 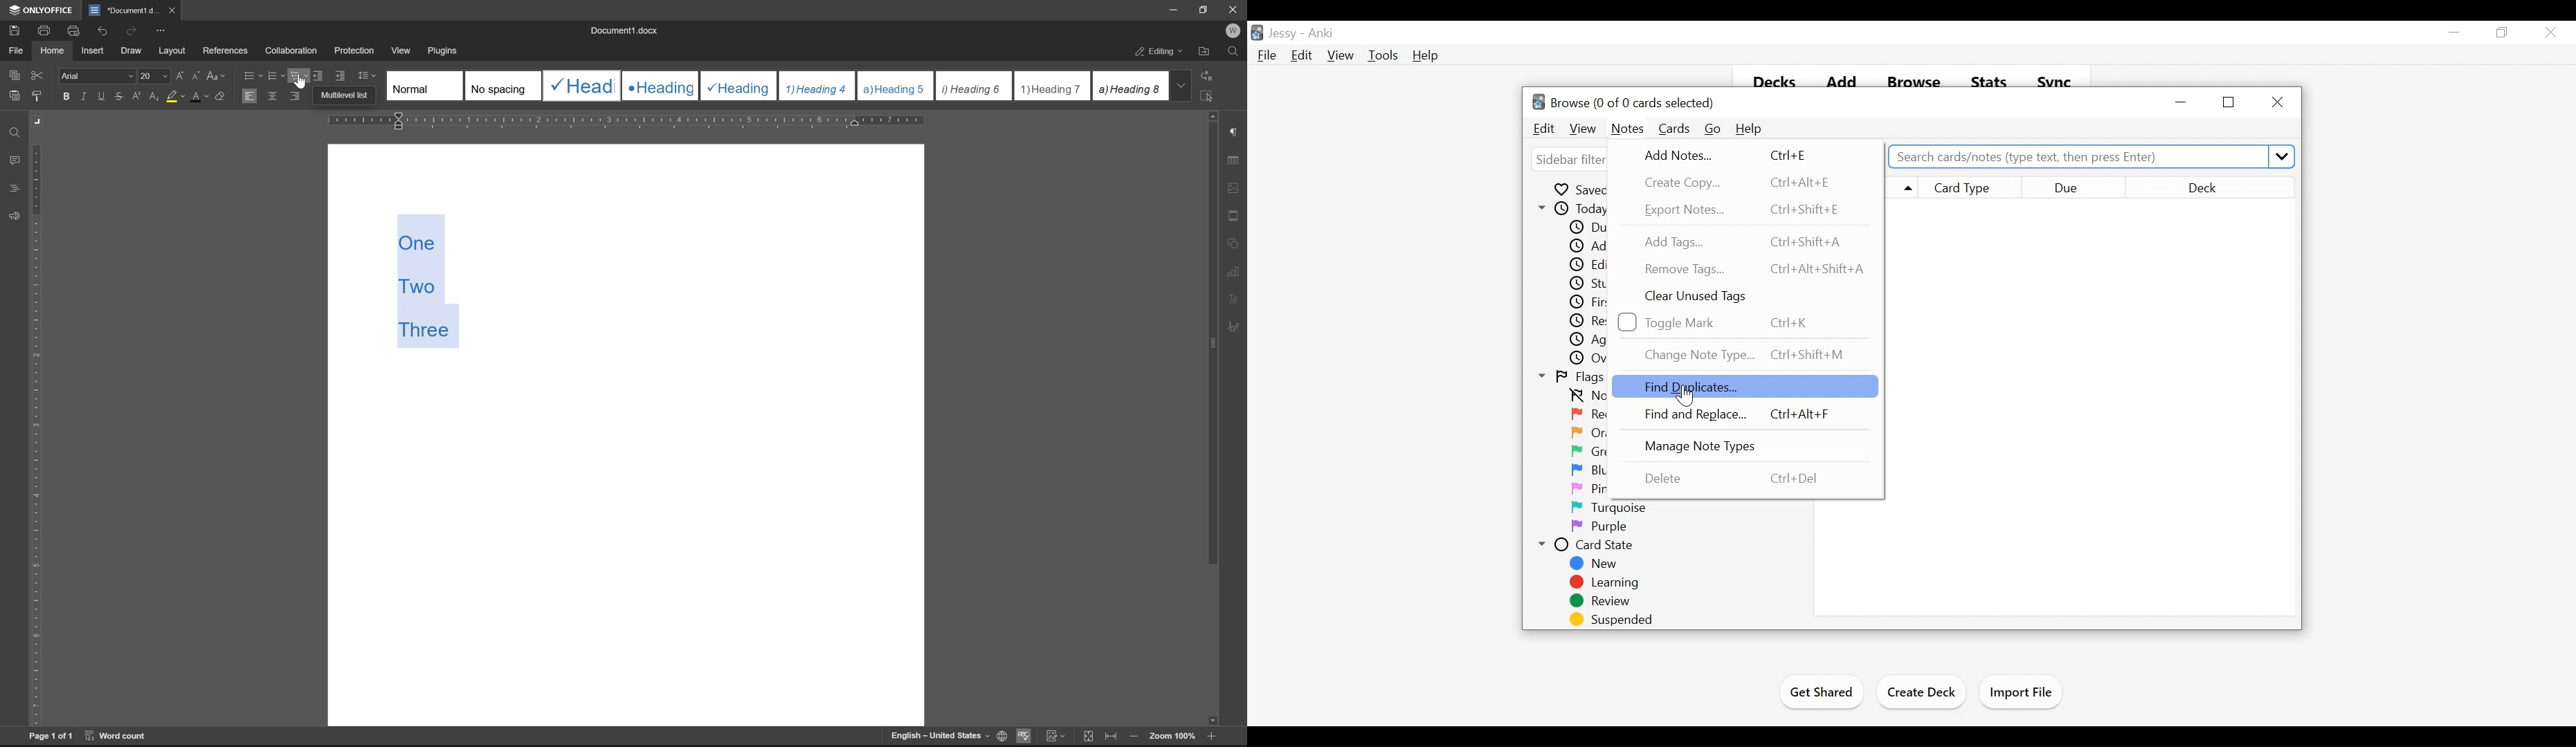 I want to click on print, so click(x=47, y=29).